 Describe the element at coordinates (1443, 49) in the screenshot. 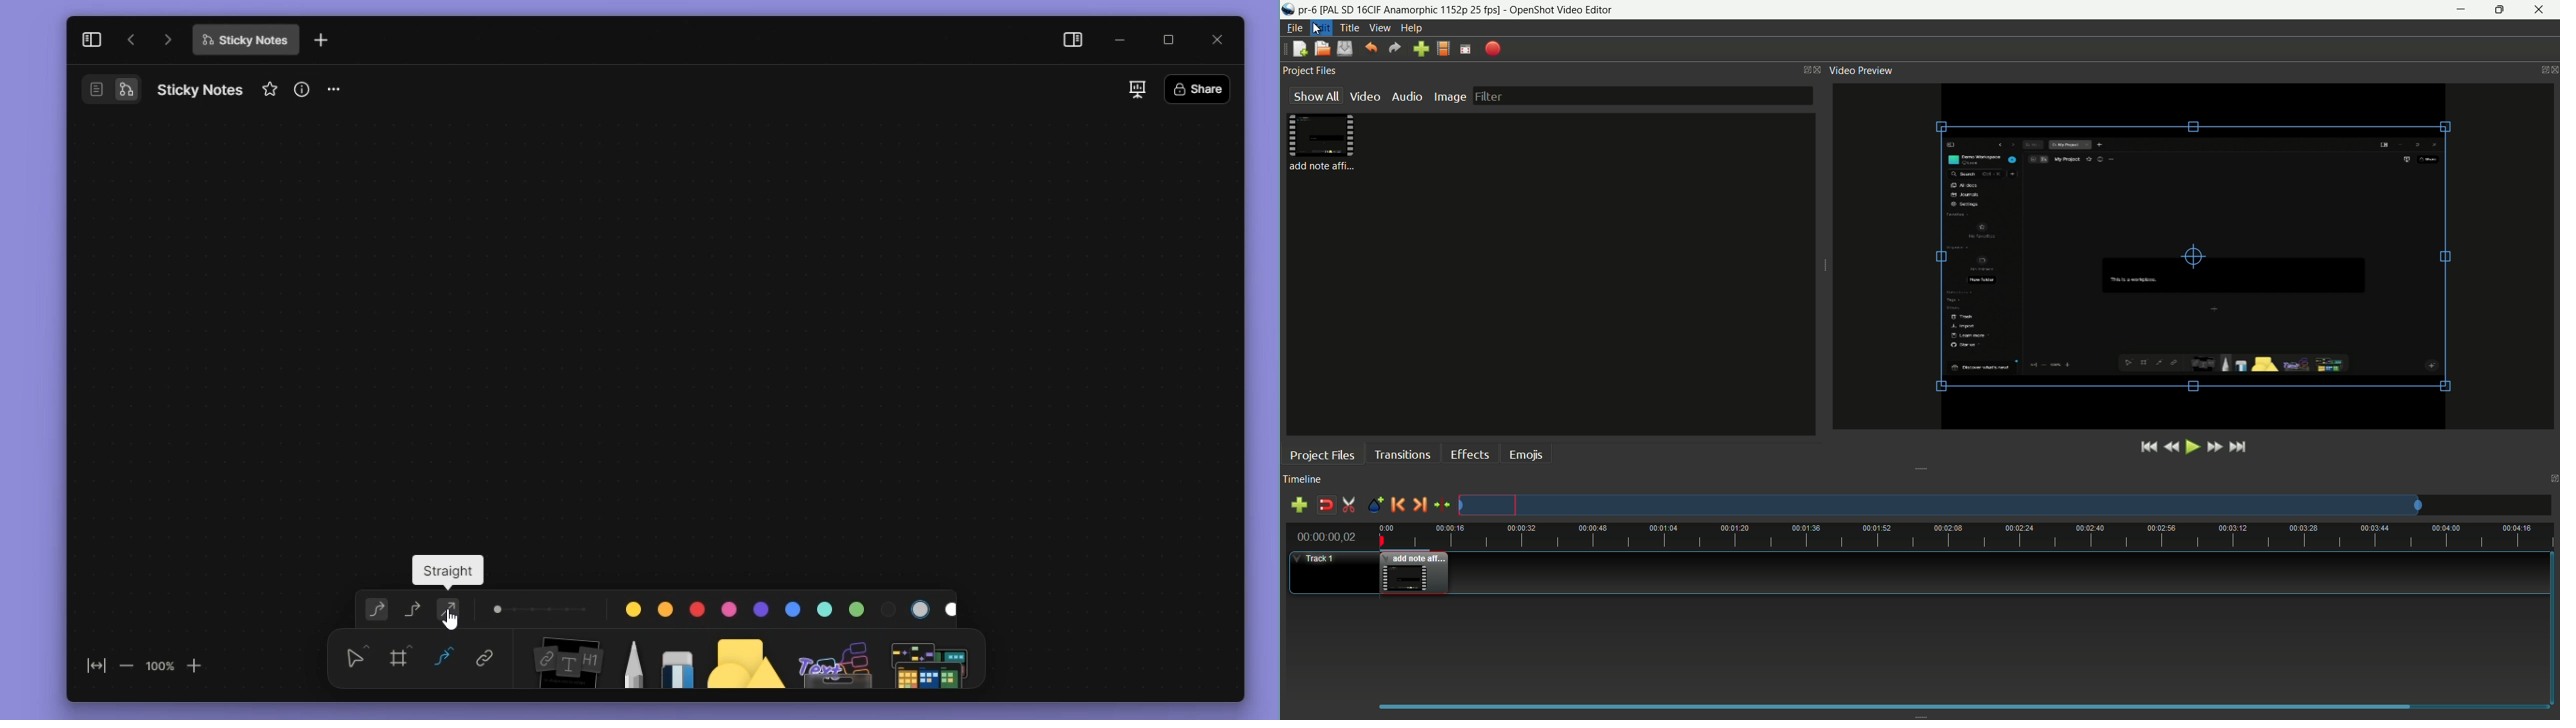

I see `profile` at that location.